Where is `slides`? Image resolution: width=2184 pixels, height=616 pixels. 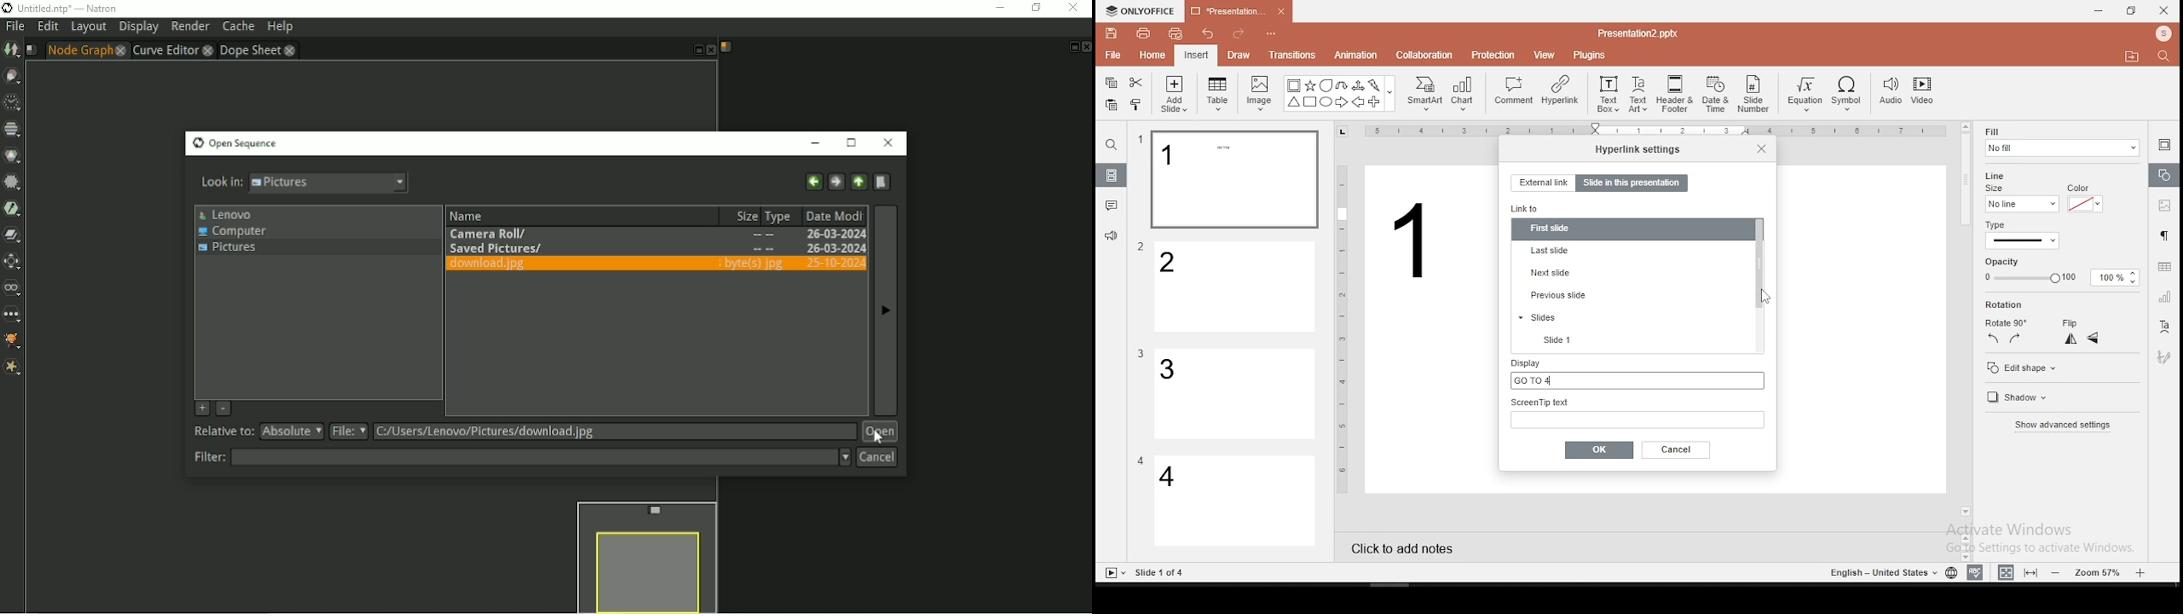
slides is located at coordinates (1112, 176).